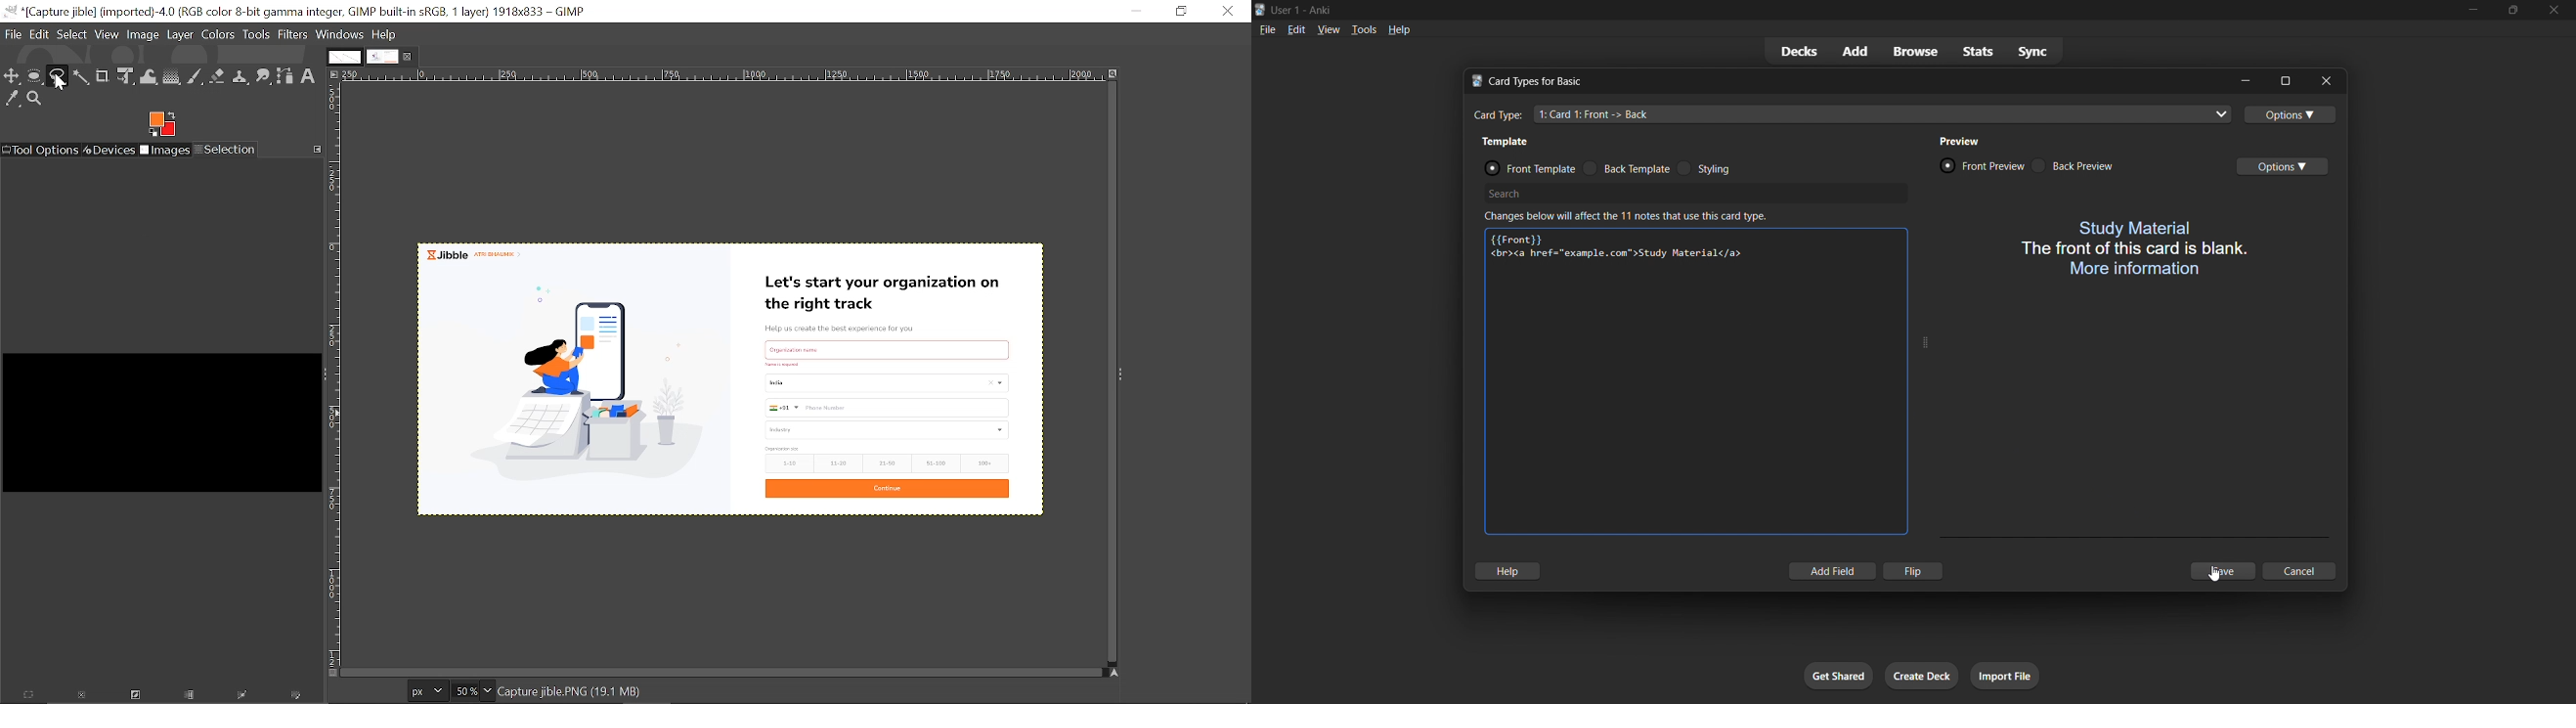 This screenshot has height=728, width=2576. Describe the element at coordinates (1959, 140) in the screenshot. I see `preview` at that location.